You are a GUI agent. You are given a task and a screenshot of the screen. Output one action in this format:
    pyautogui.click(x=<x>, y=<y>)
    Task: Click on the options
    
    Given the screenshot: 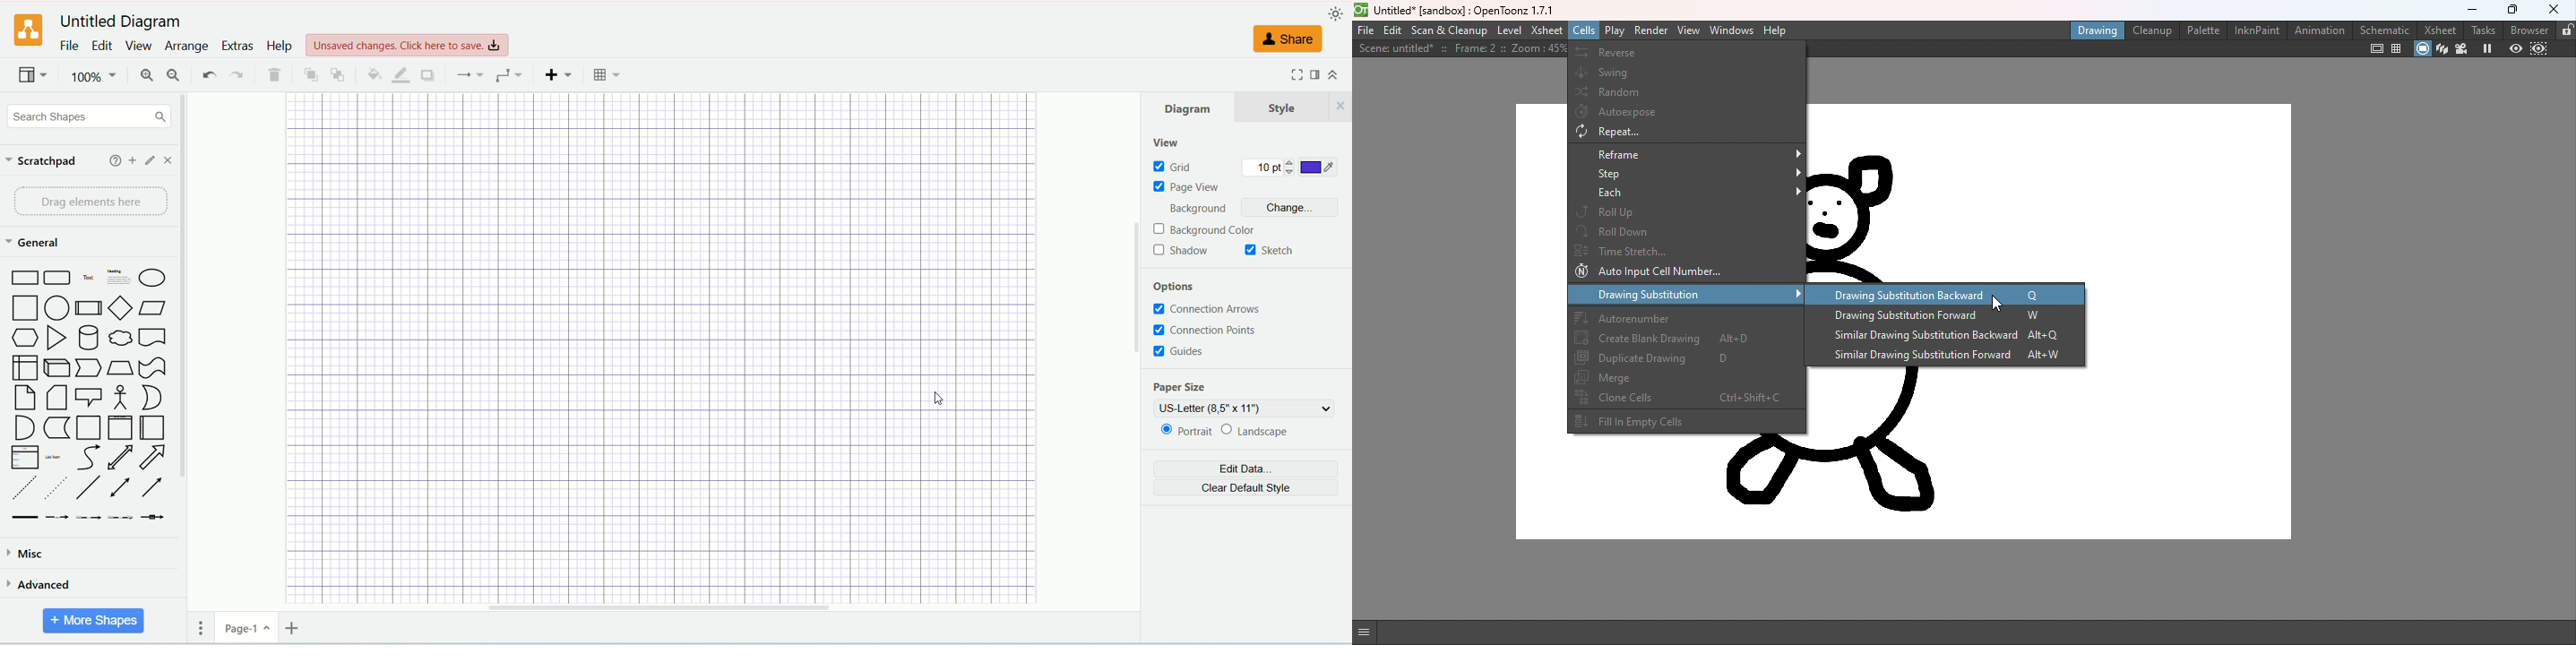 What is the action you would take?
    pyautogui.click(x=1175, y=287)
    